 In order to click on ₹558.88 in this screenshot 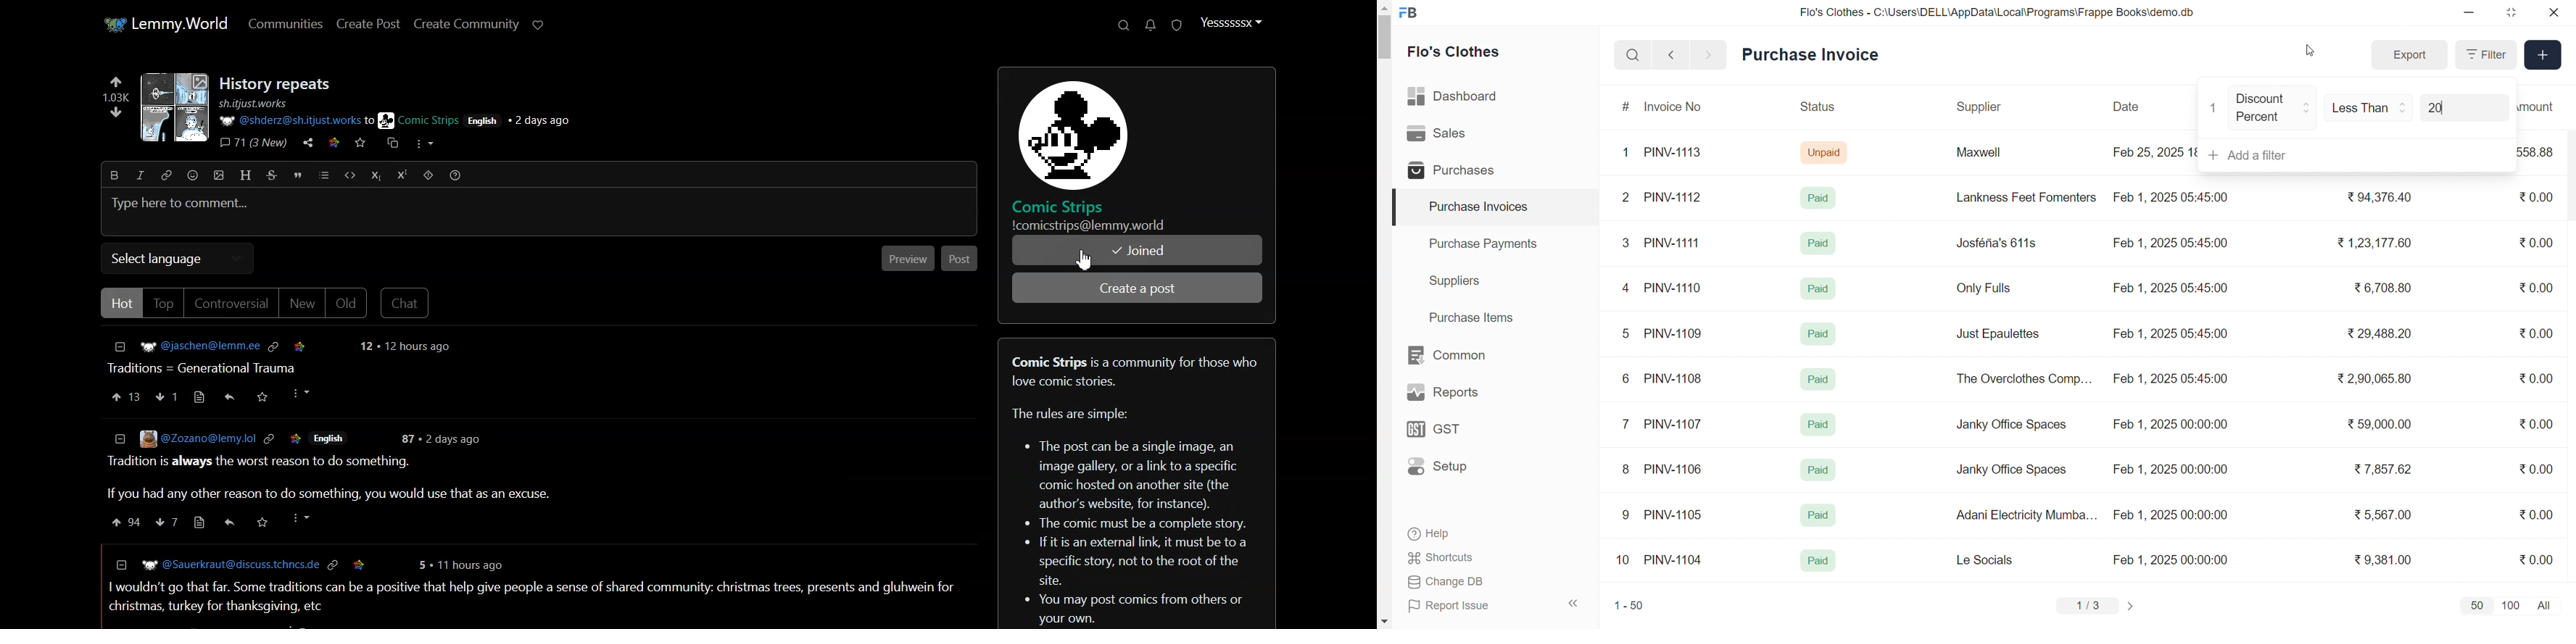, I will do `click(2541, 152)`.